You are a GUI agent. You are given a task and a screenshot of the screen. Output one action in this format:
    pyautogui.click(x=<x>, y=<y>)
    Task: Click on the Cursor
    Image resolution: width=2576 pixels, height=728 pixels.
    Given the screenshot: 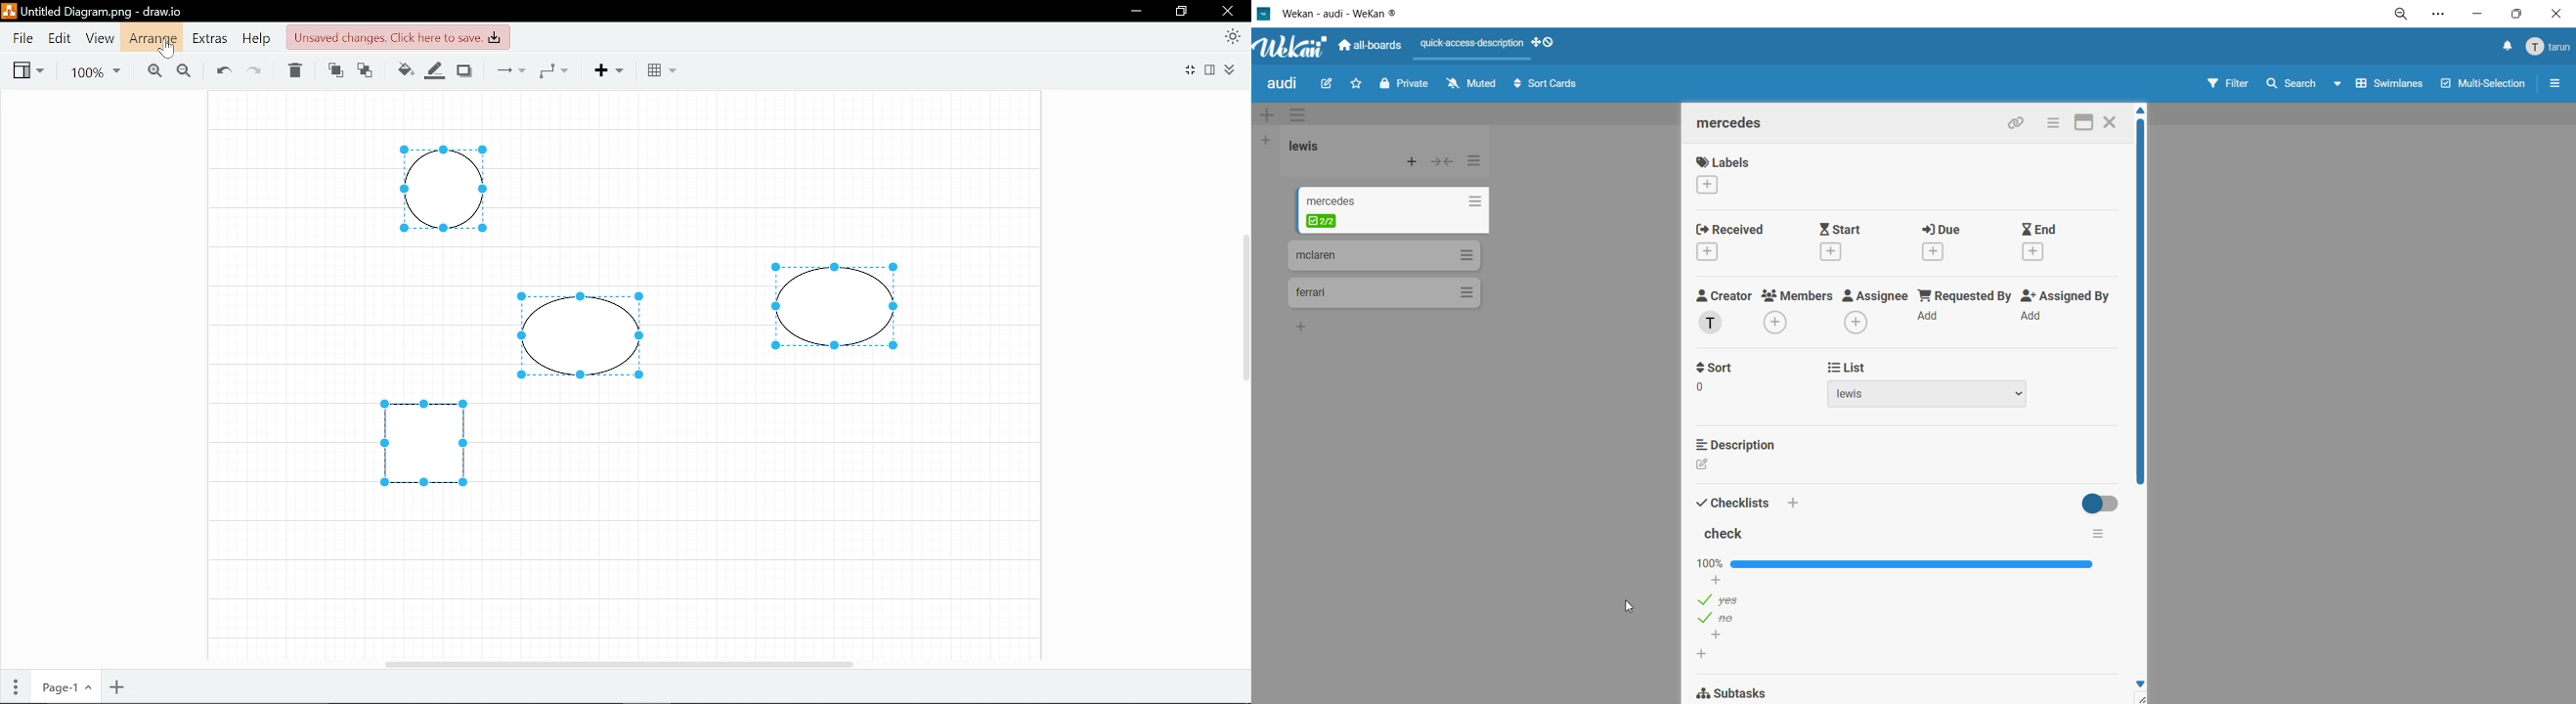 What is the action you would take?
    pyautogui.click(x=168, y=50)
    